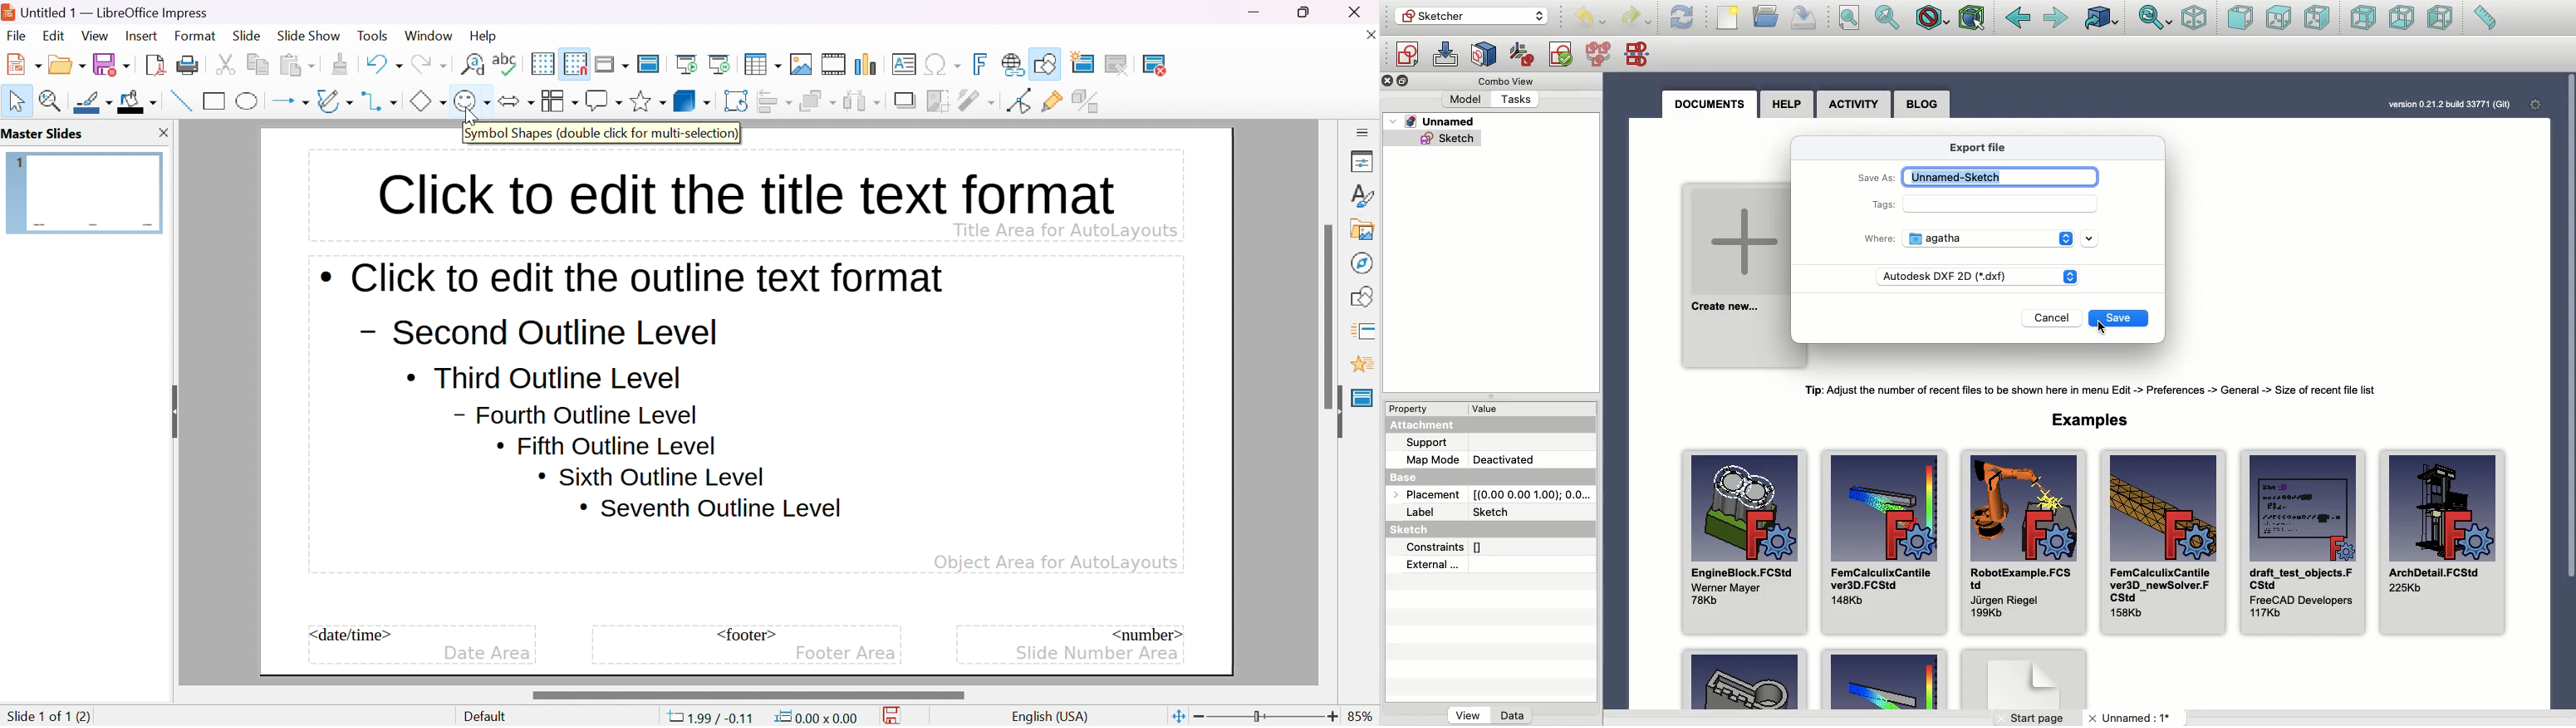 This screenshot has height=728, width=2576. Describe the element at coordinates (1887, 17) in the screenshot. I see `Fit selection` at that location.